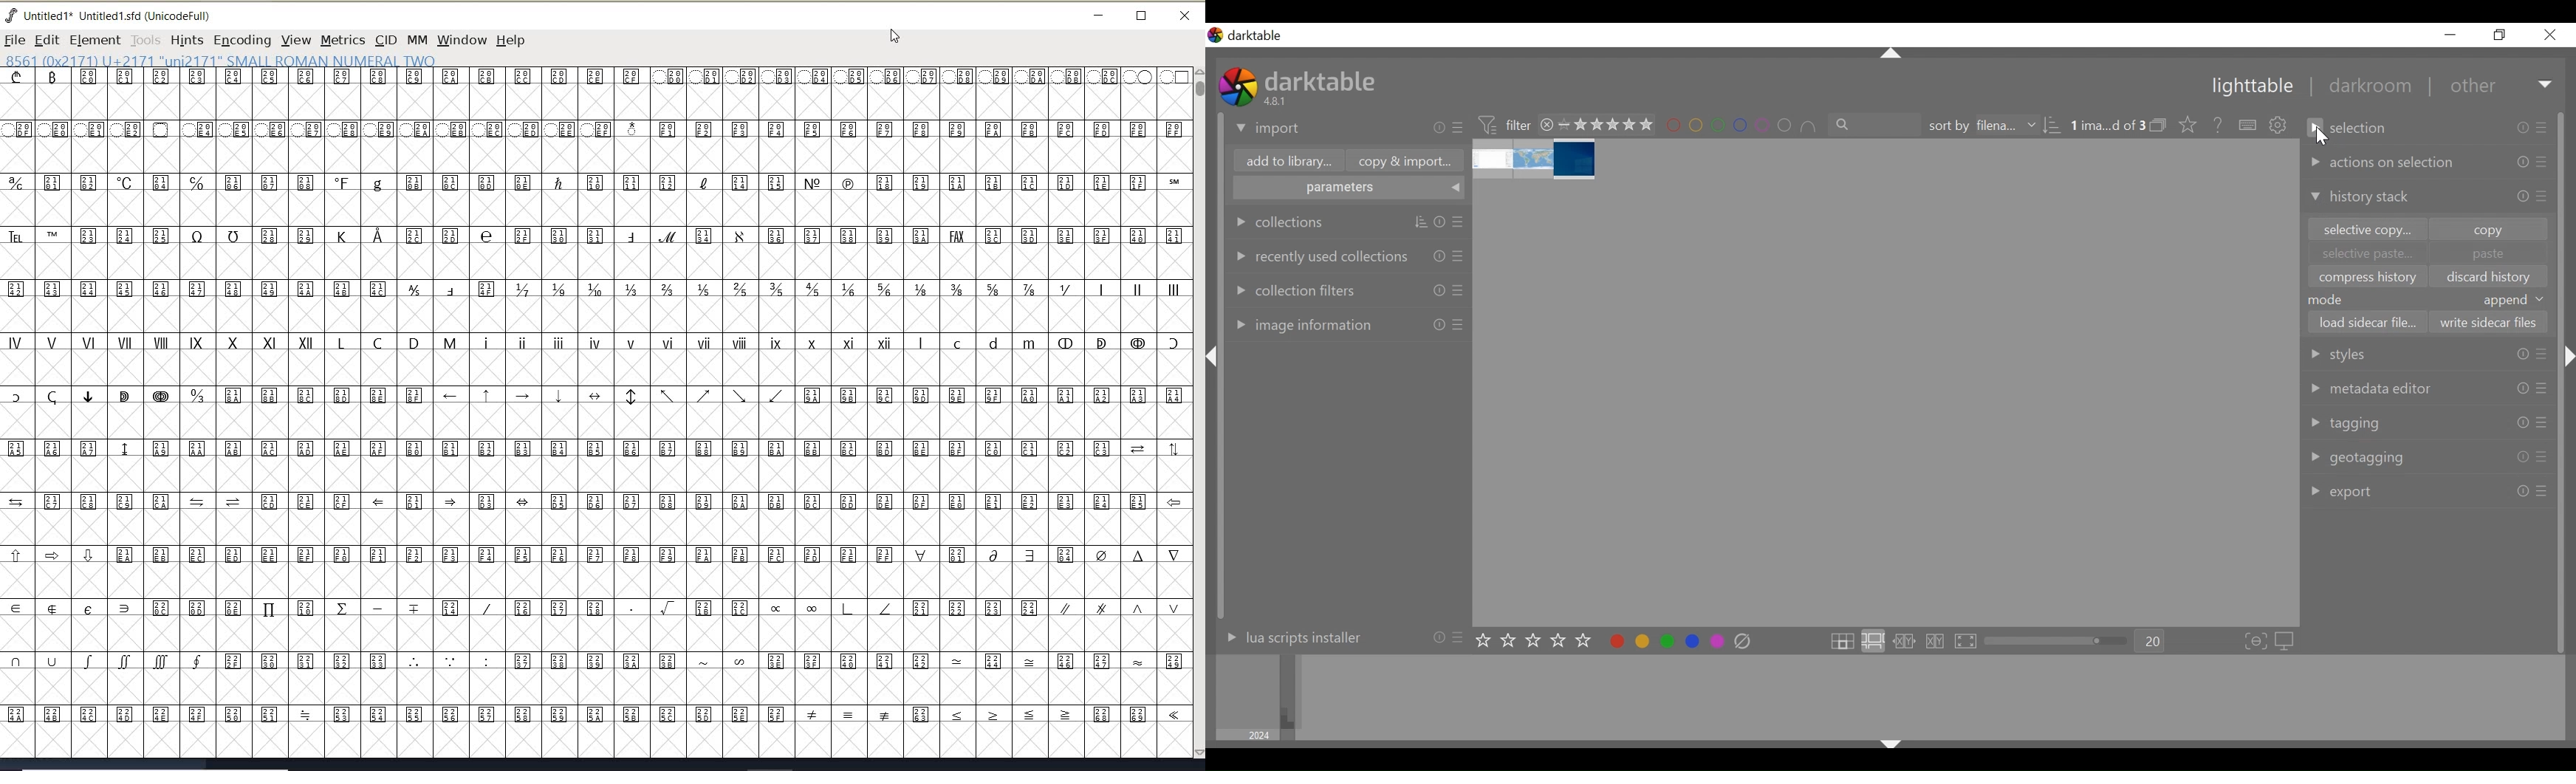  I want to click on sorting, so click(2052, 126).